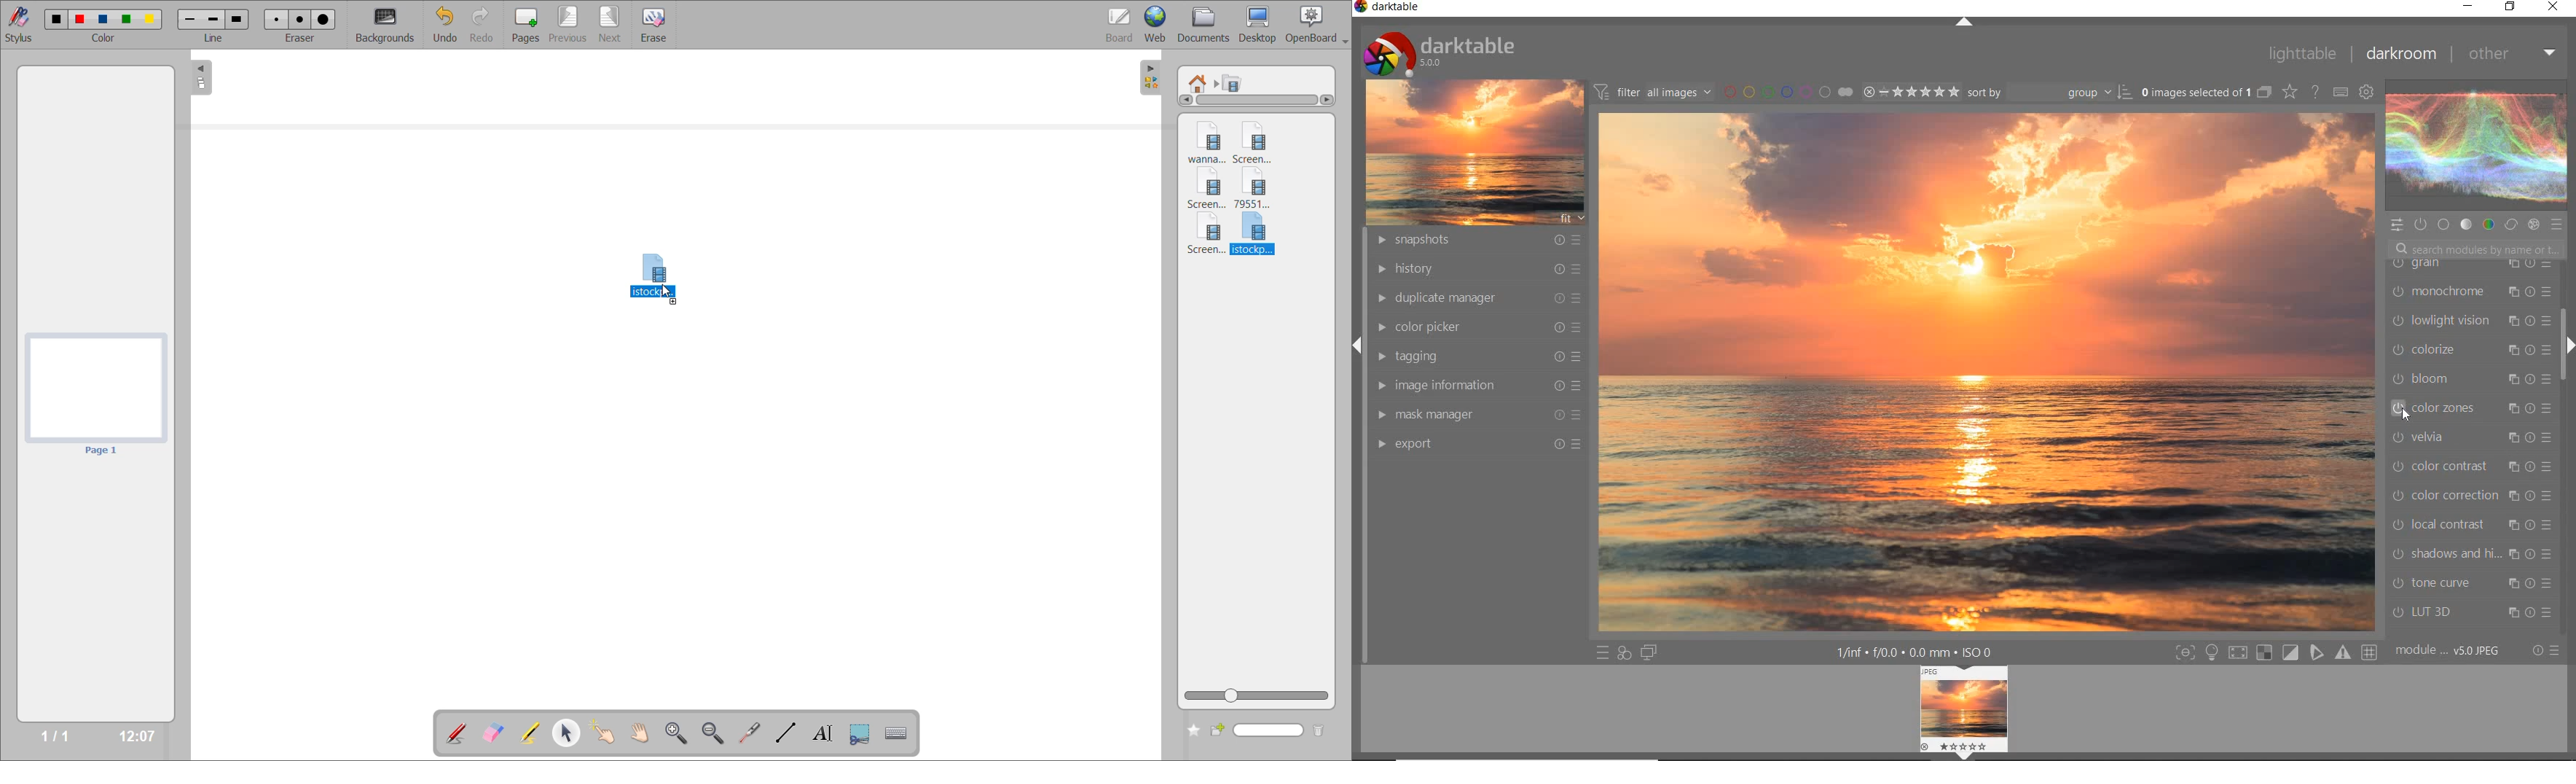 The height and width of the screenshot is (784, 2576). Describe the element at coordinates (1649, 654) in the screenshot. I see `DISPLAY A SECOND DARKROOM IMAGE WINDOW` at that location.